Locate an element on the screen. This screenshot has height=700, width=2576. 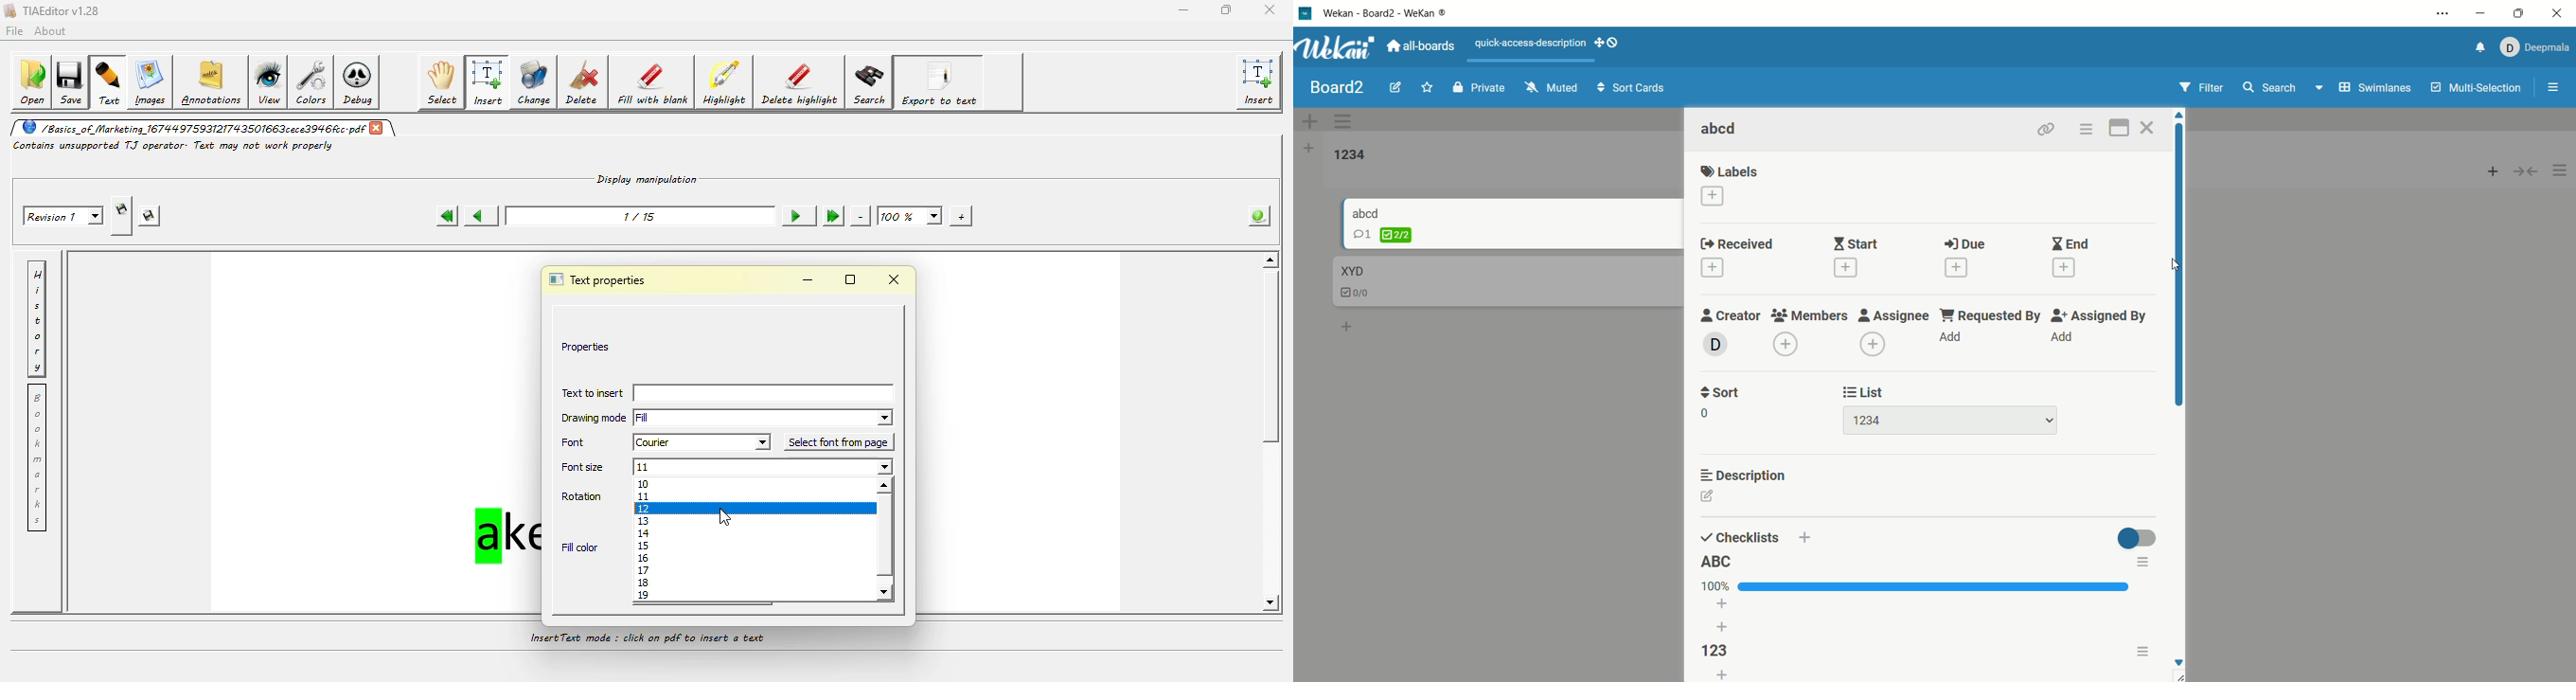
creator is located at coordinates (1732, 316).